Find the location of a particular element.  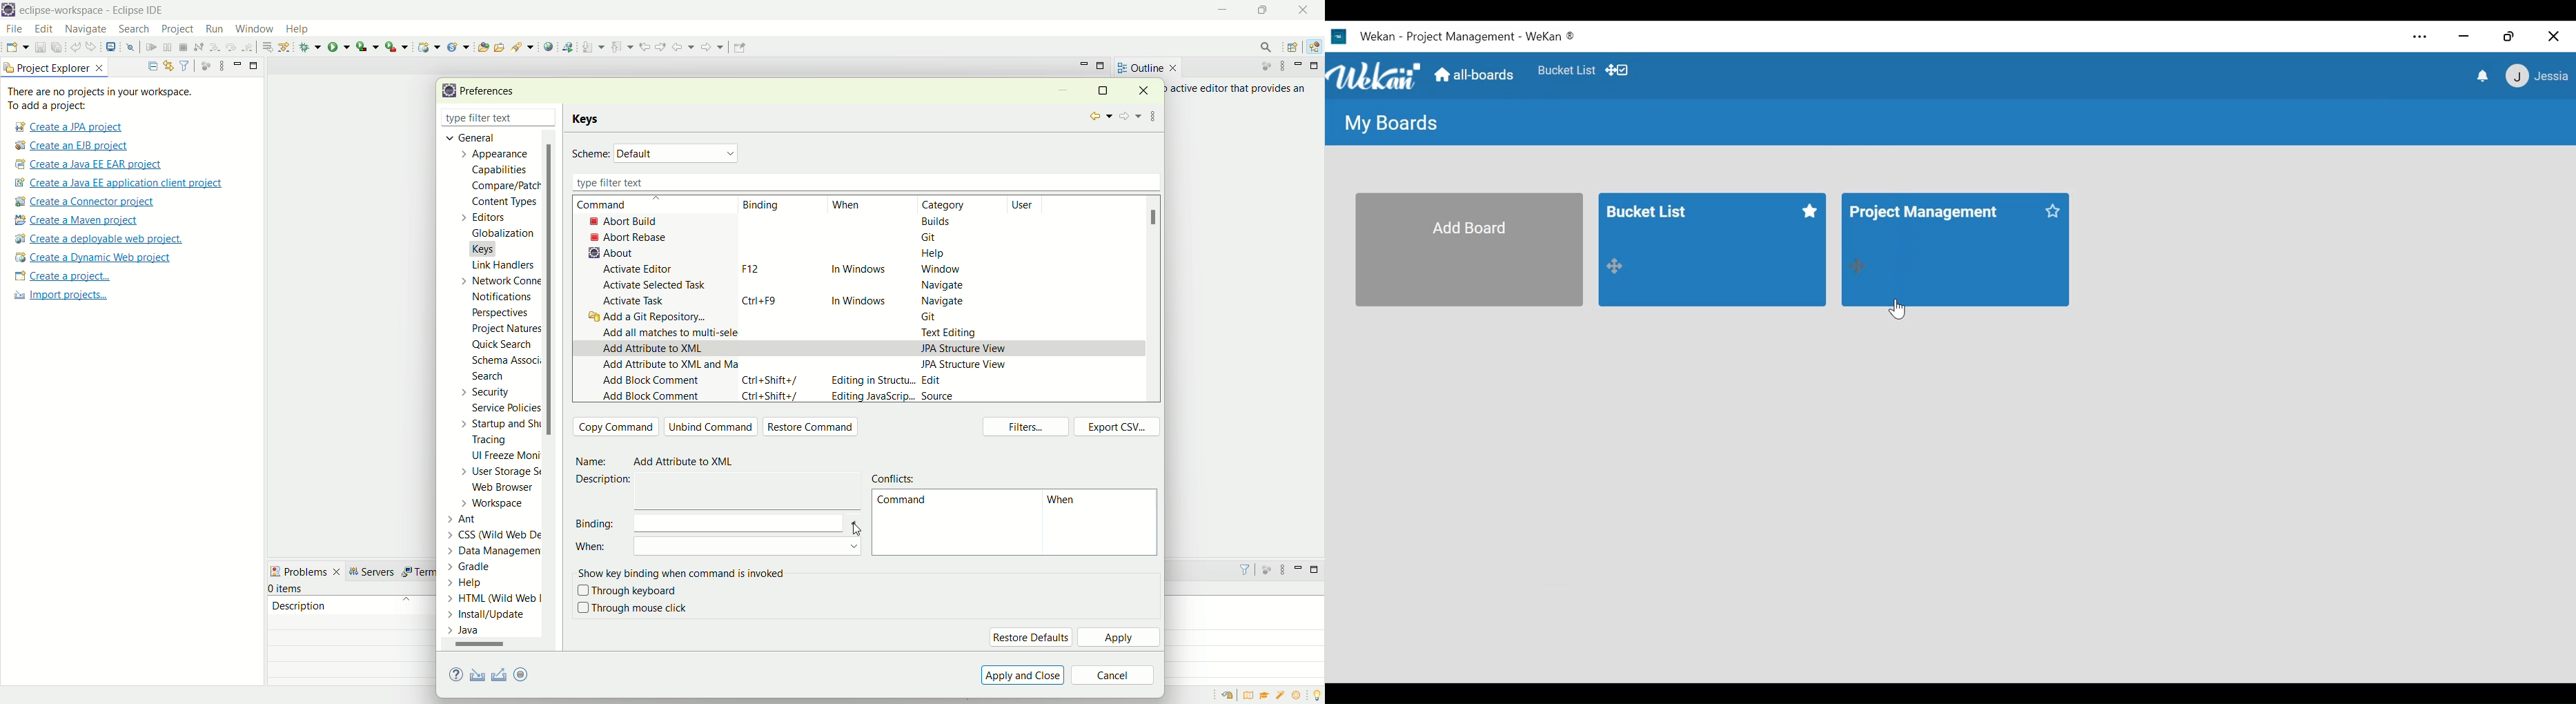

suspend is located at coordinates (168, 48).